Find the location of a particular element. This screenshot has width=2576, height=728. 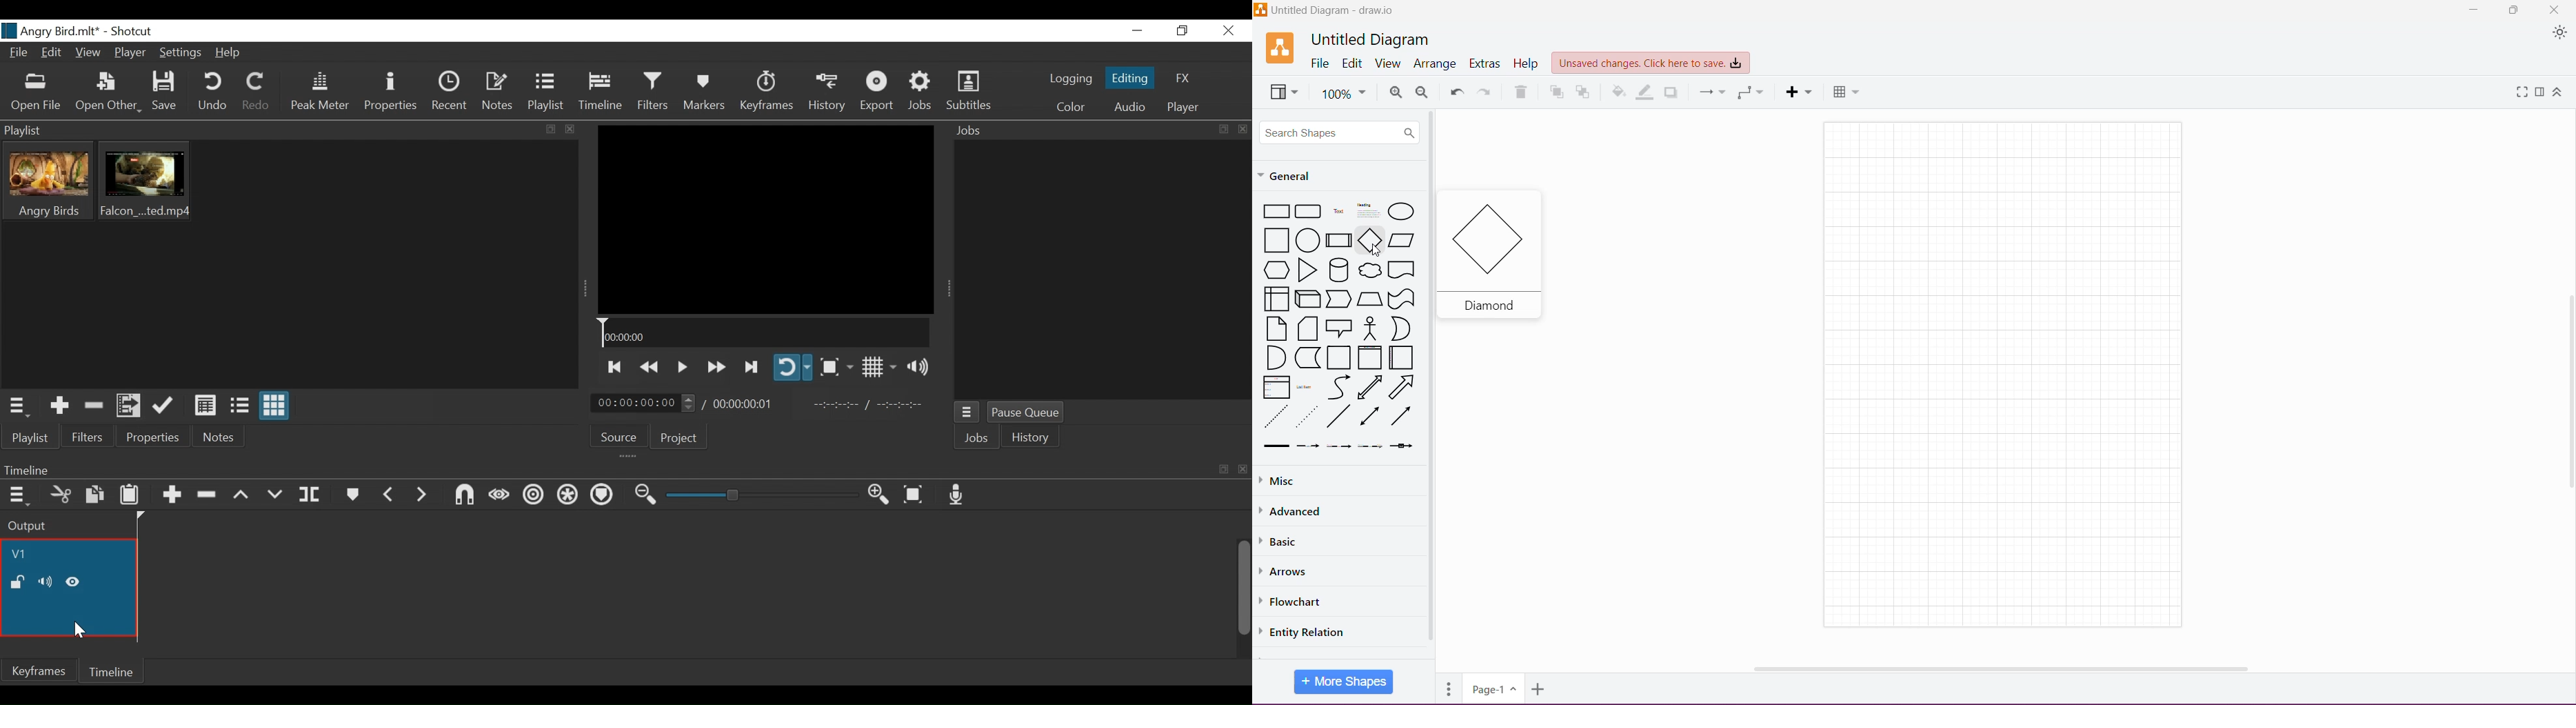

Player is located at coordinates (130, 53).